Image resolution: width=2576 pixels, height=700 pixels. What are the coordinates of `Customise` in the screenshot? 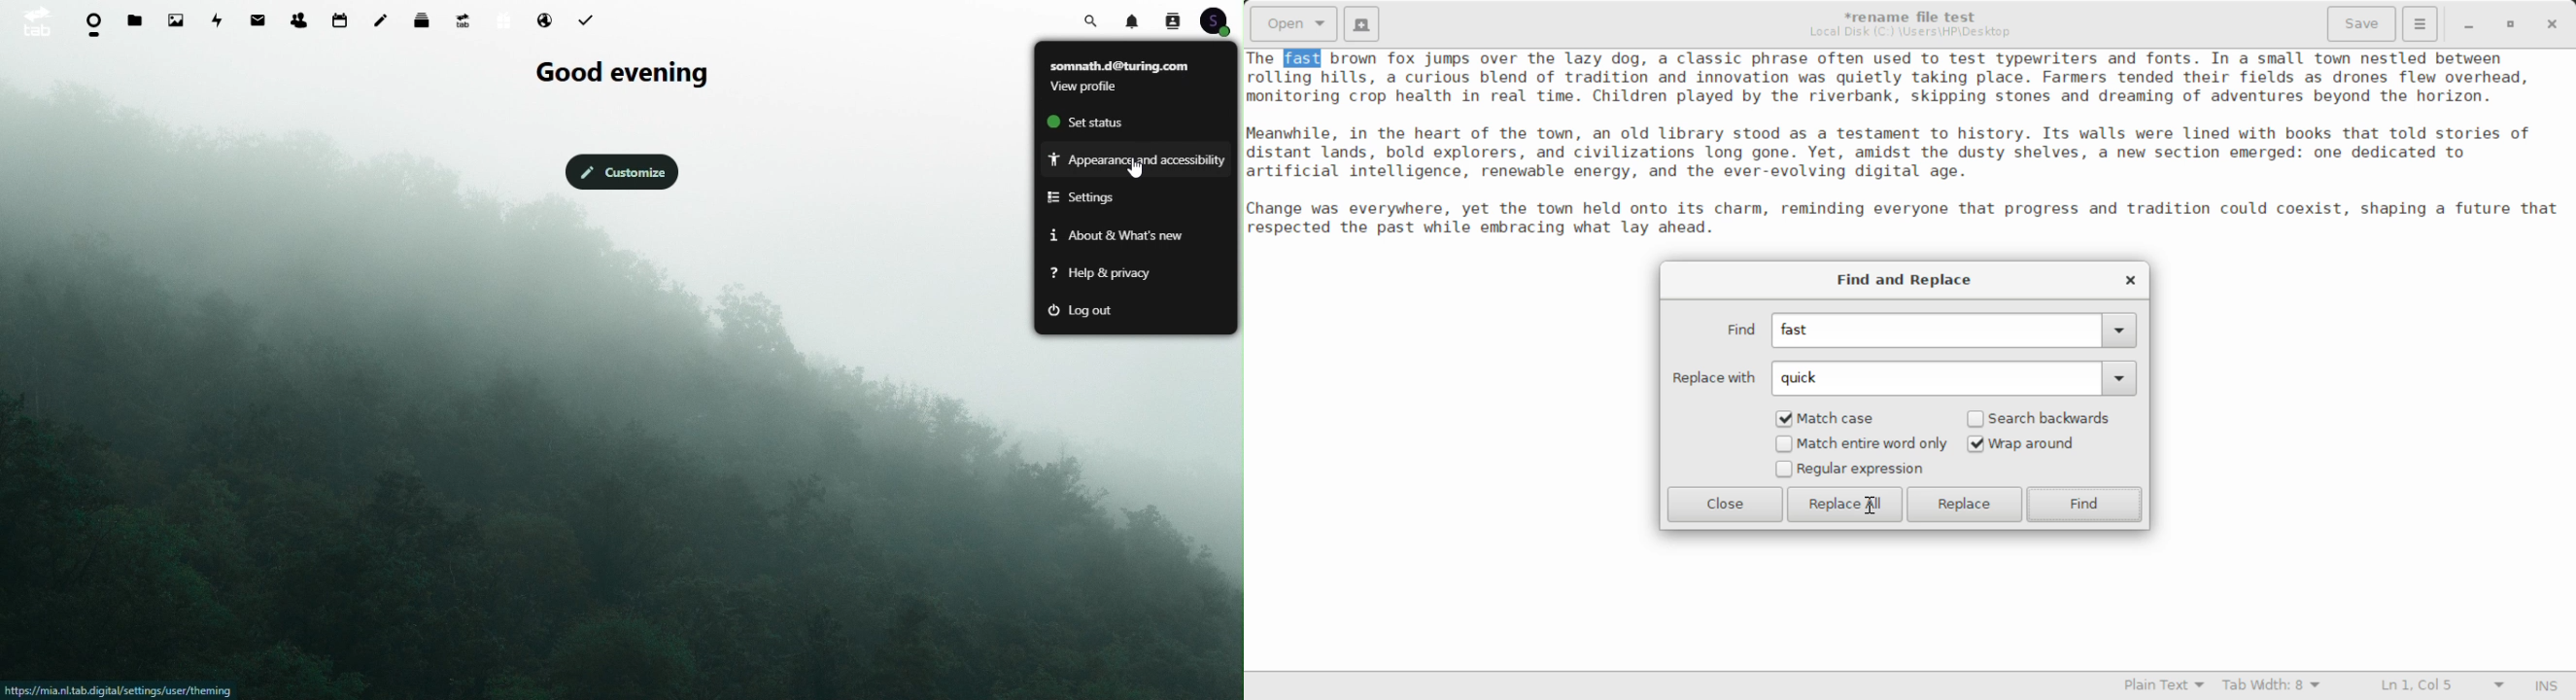 It's located at (620, 170).